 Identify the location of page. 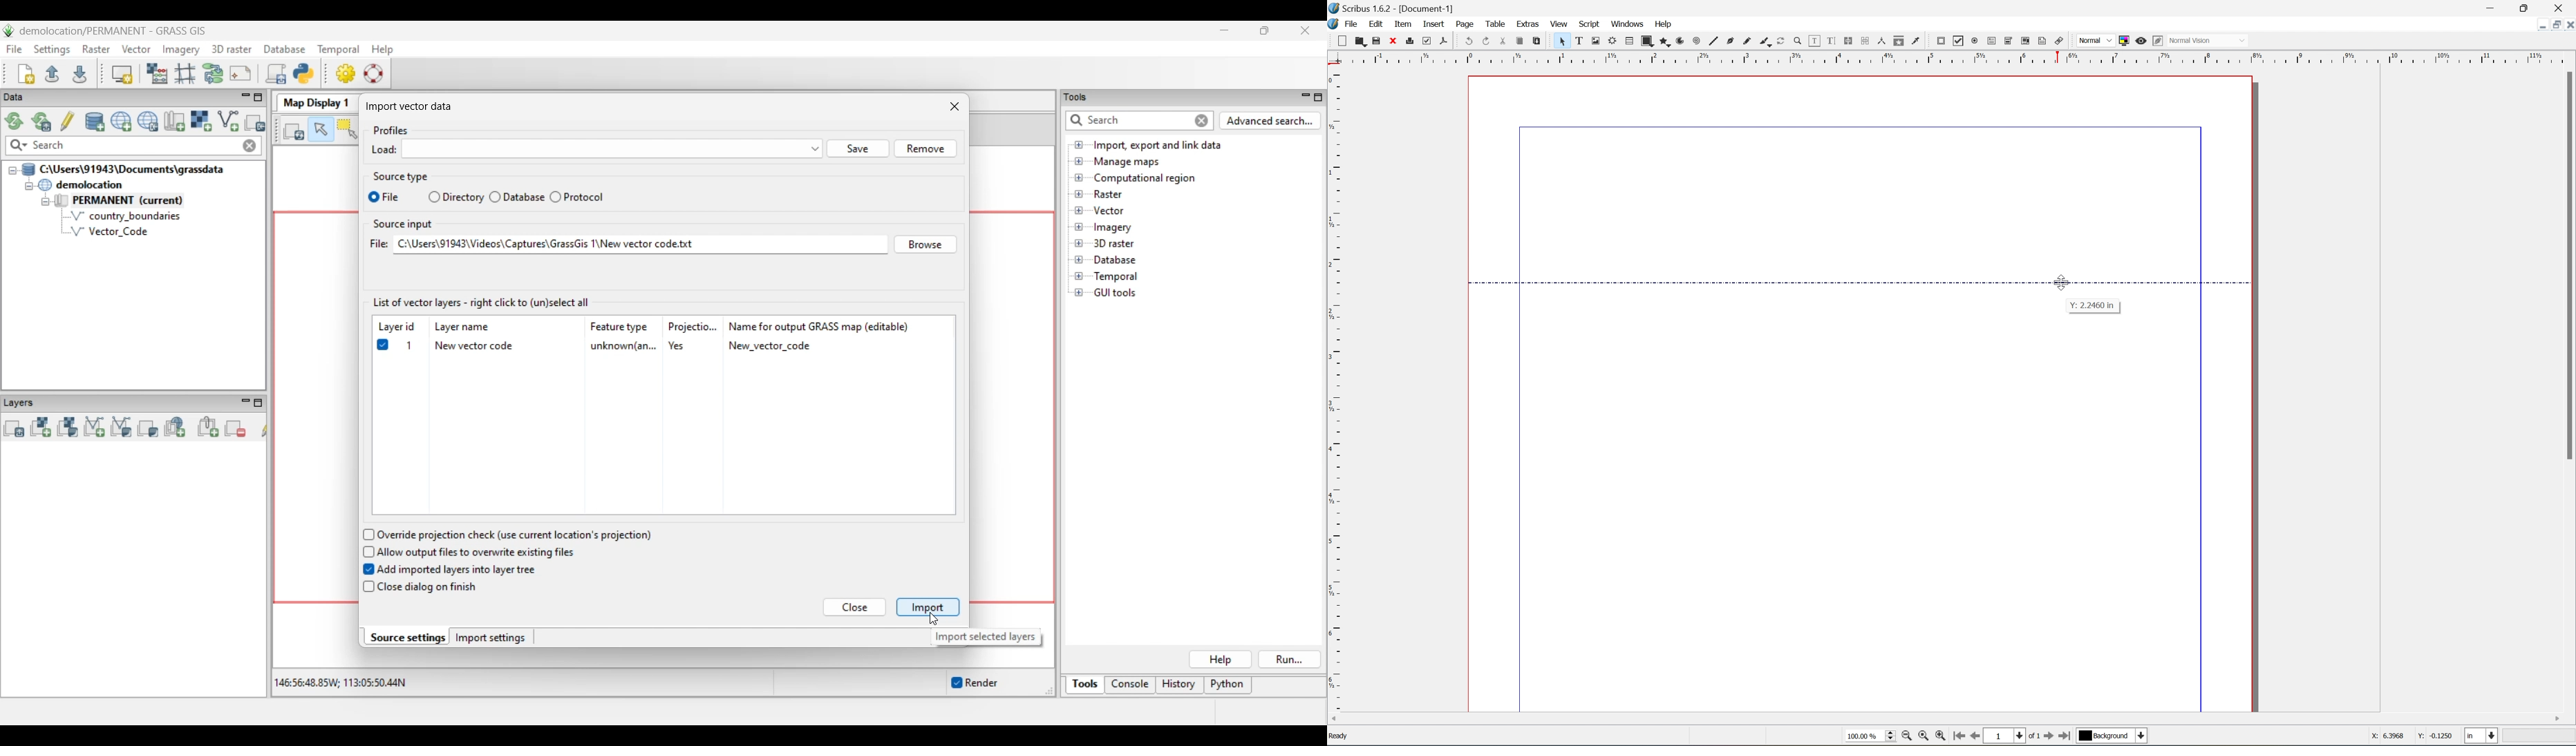
(1459, 23).